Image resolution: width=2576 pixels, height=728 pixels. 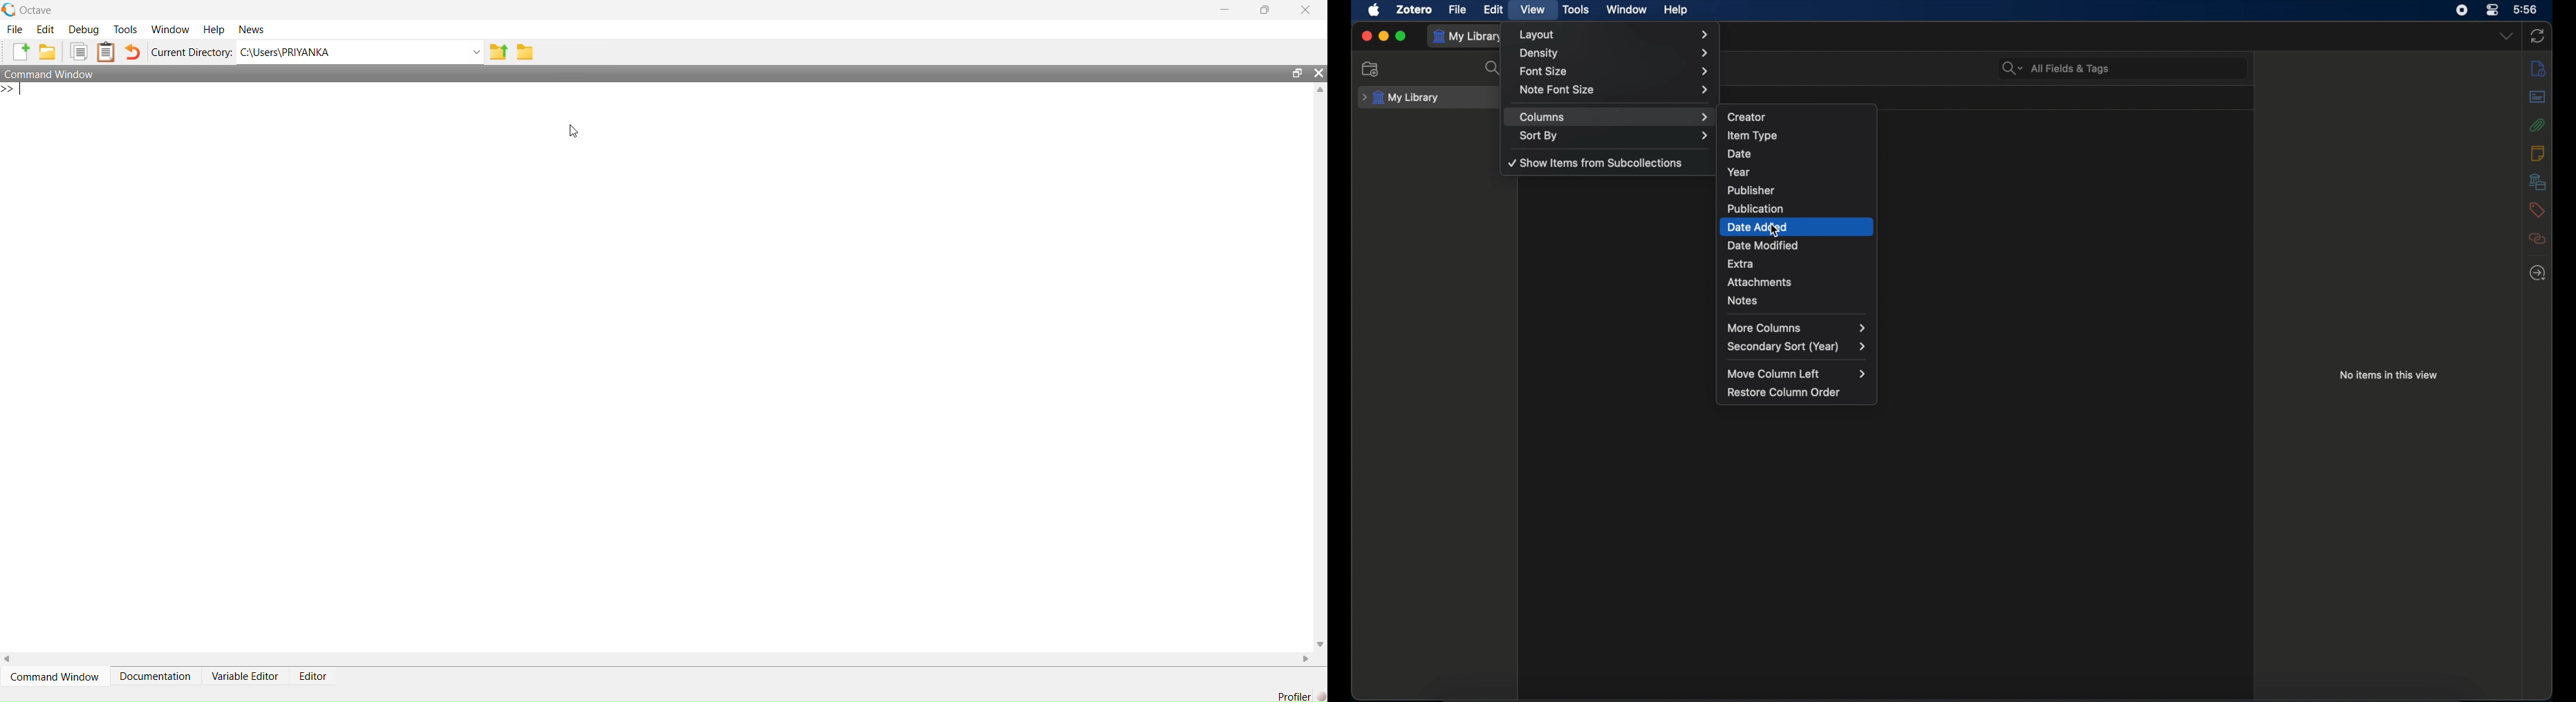 What do you see at coordinates (1264, 10) in the screenshot?
I see `restore` at bounding box center [1264, 10].